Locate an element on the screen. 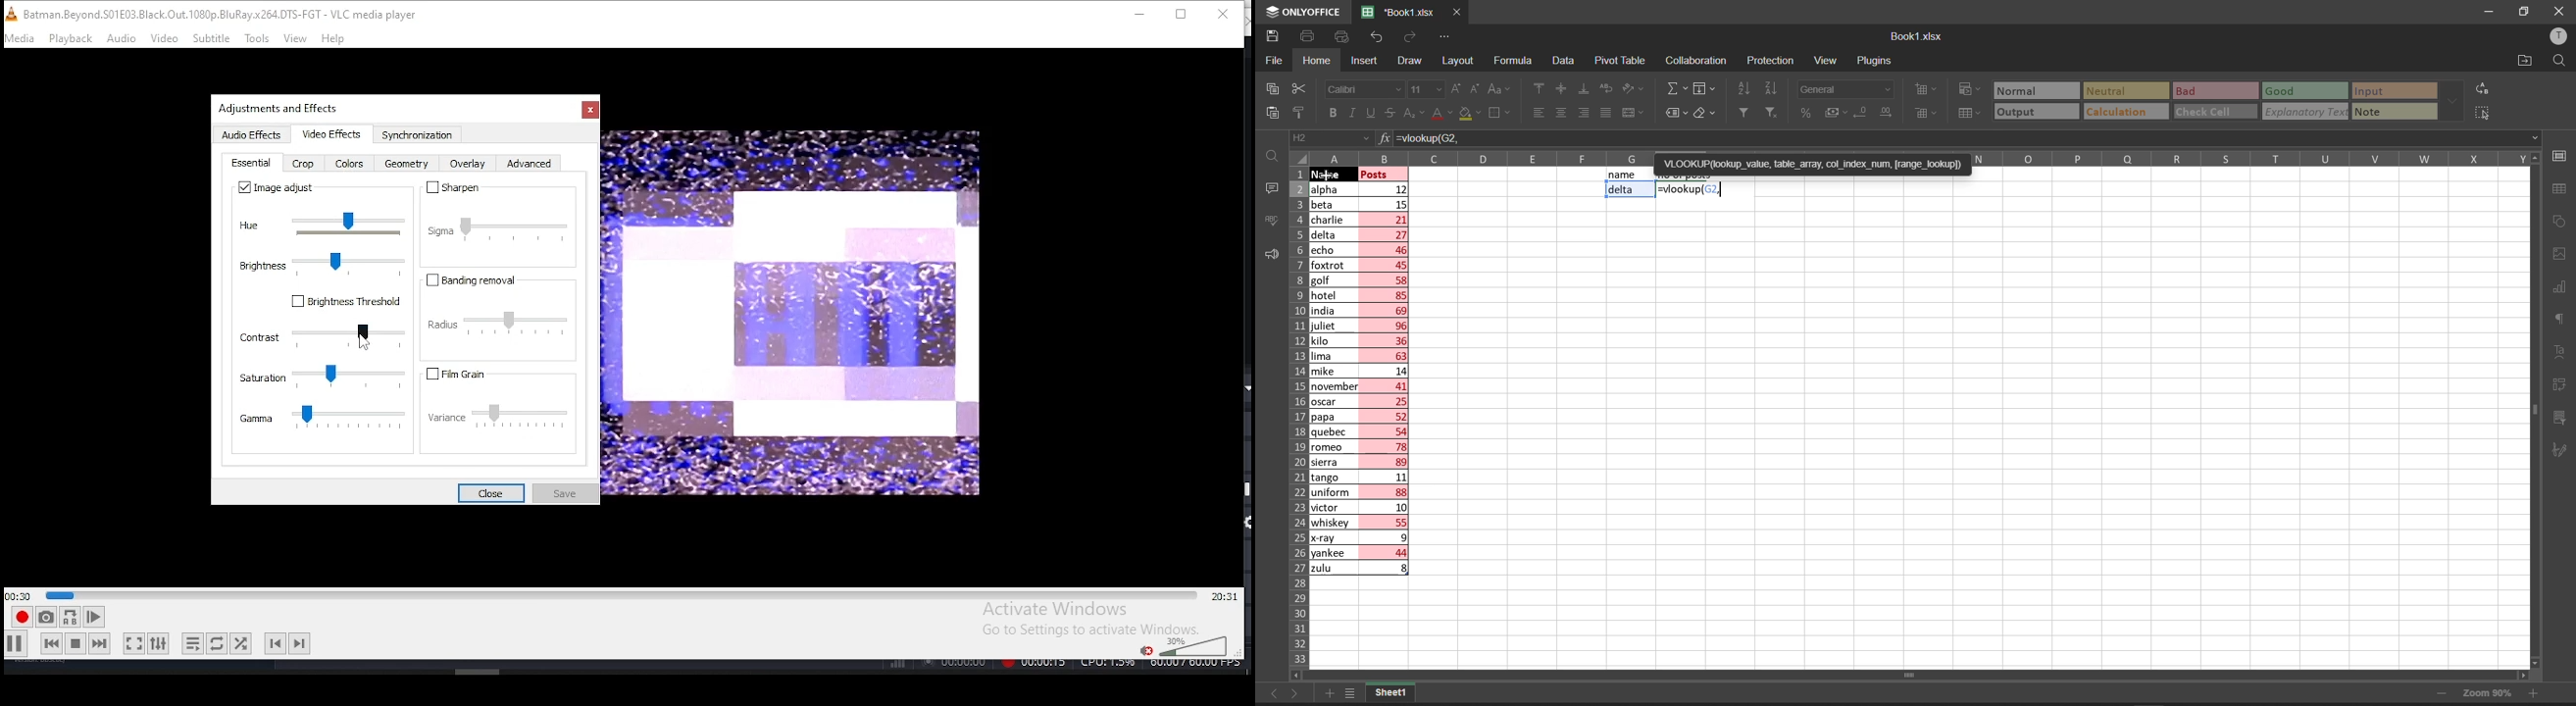 Image resolution: width=2576 pixels, height=728 pixels. name is located at coordinates (1623, 175).